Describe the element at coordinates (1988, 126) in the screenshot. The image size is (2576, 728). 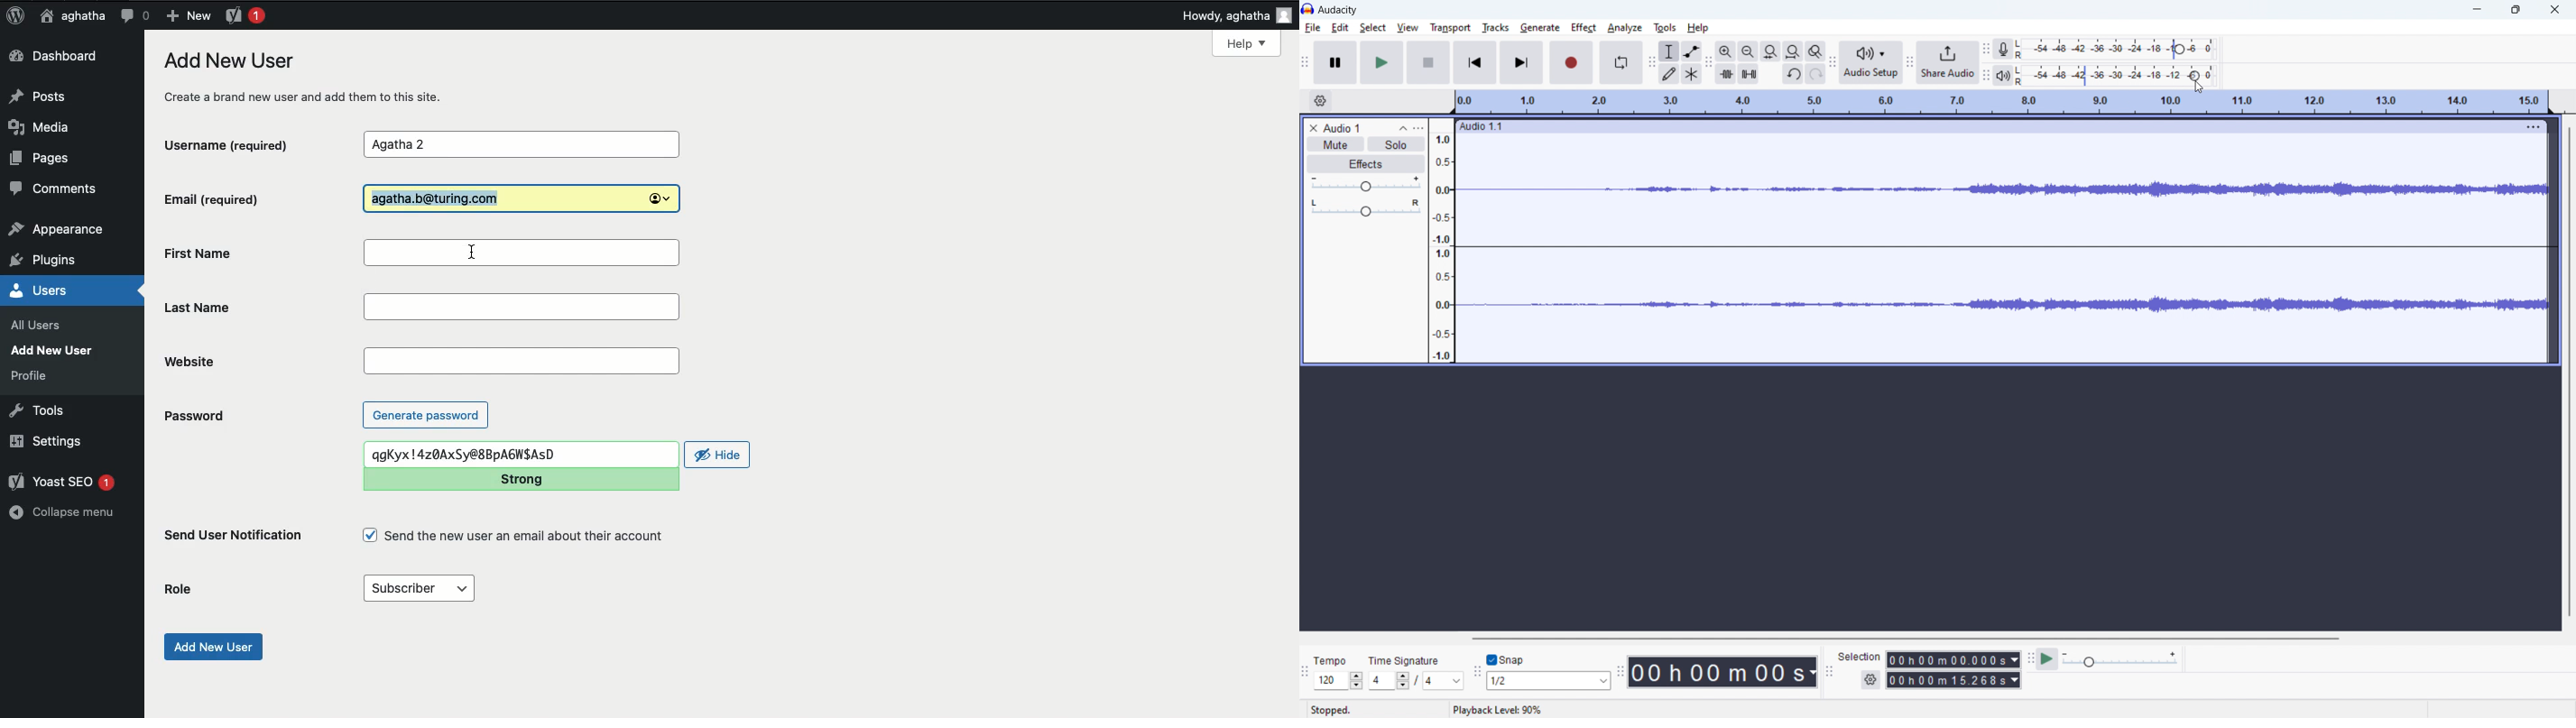
I see `hold to move` at that location.